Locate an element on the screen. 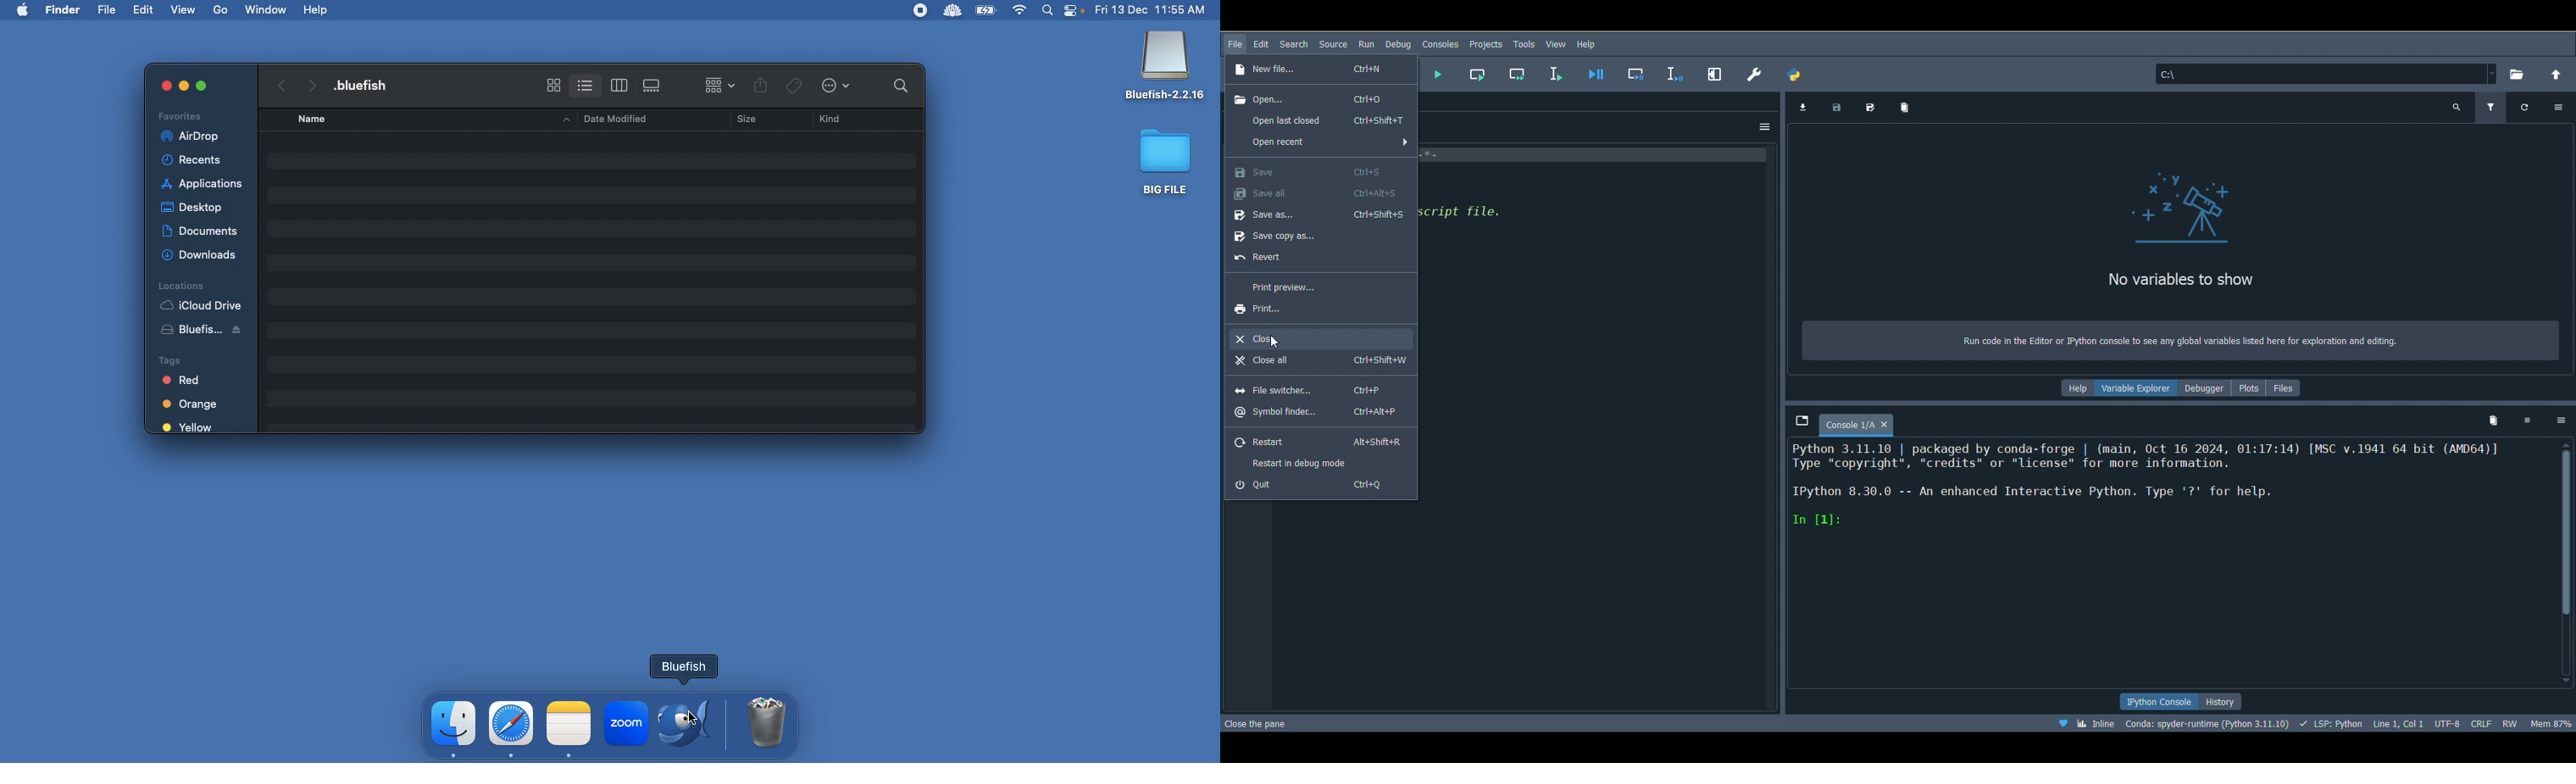 The image size is (2576, 784). Save as is located at coordinates (1317, 216).